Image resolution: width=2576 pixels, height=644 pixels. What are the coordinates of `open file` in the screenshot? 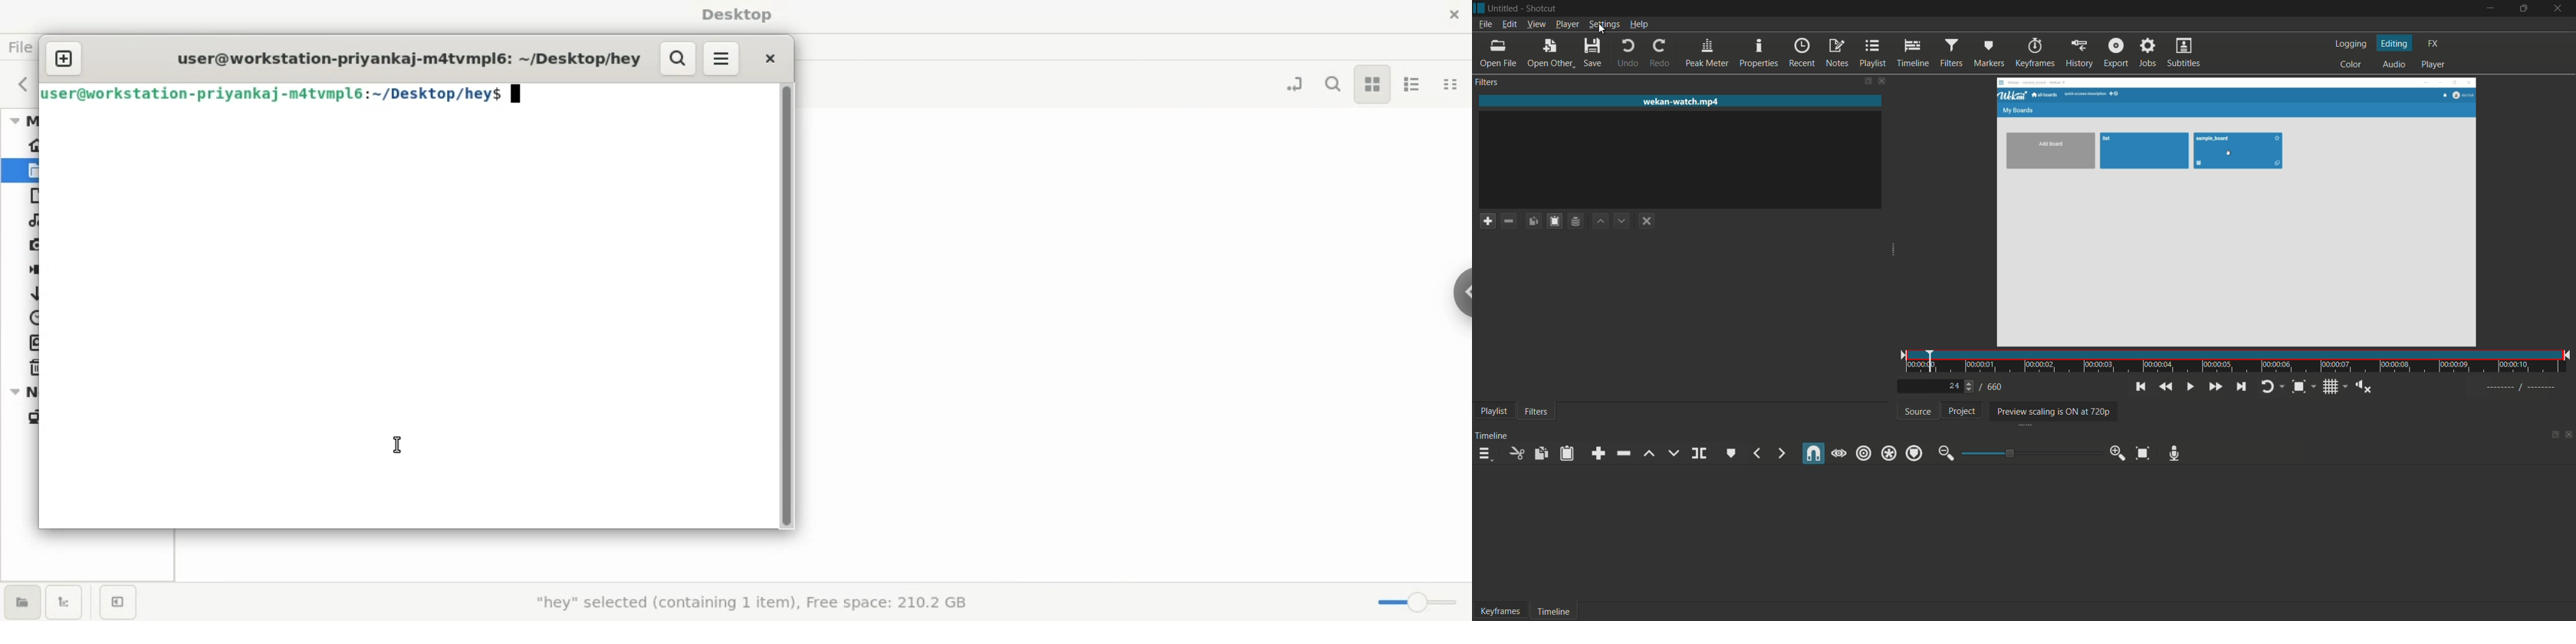 It's located at (1496, 52).